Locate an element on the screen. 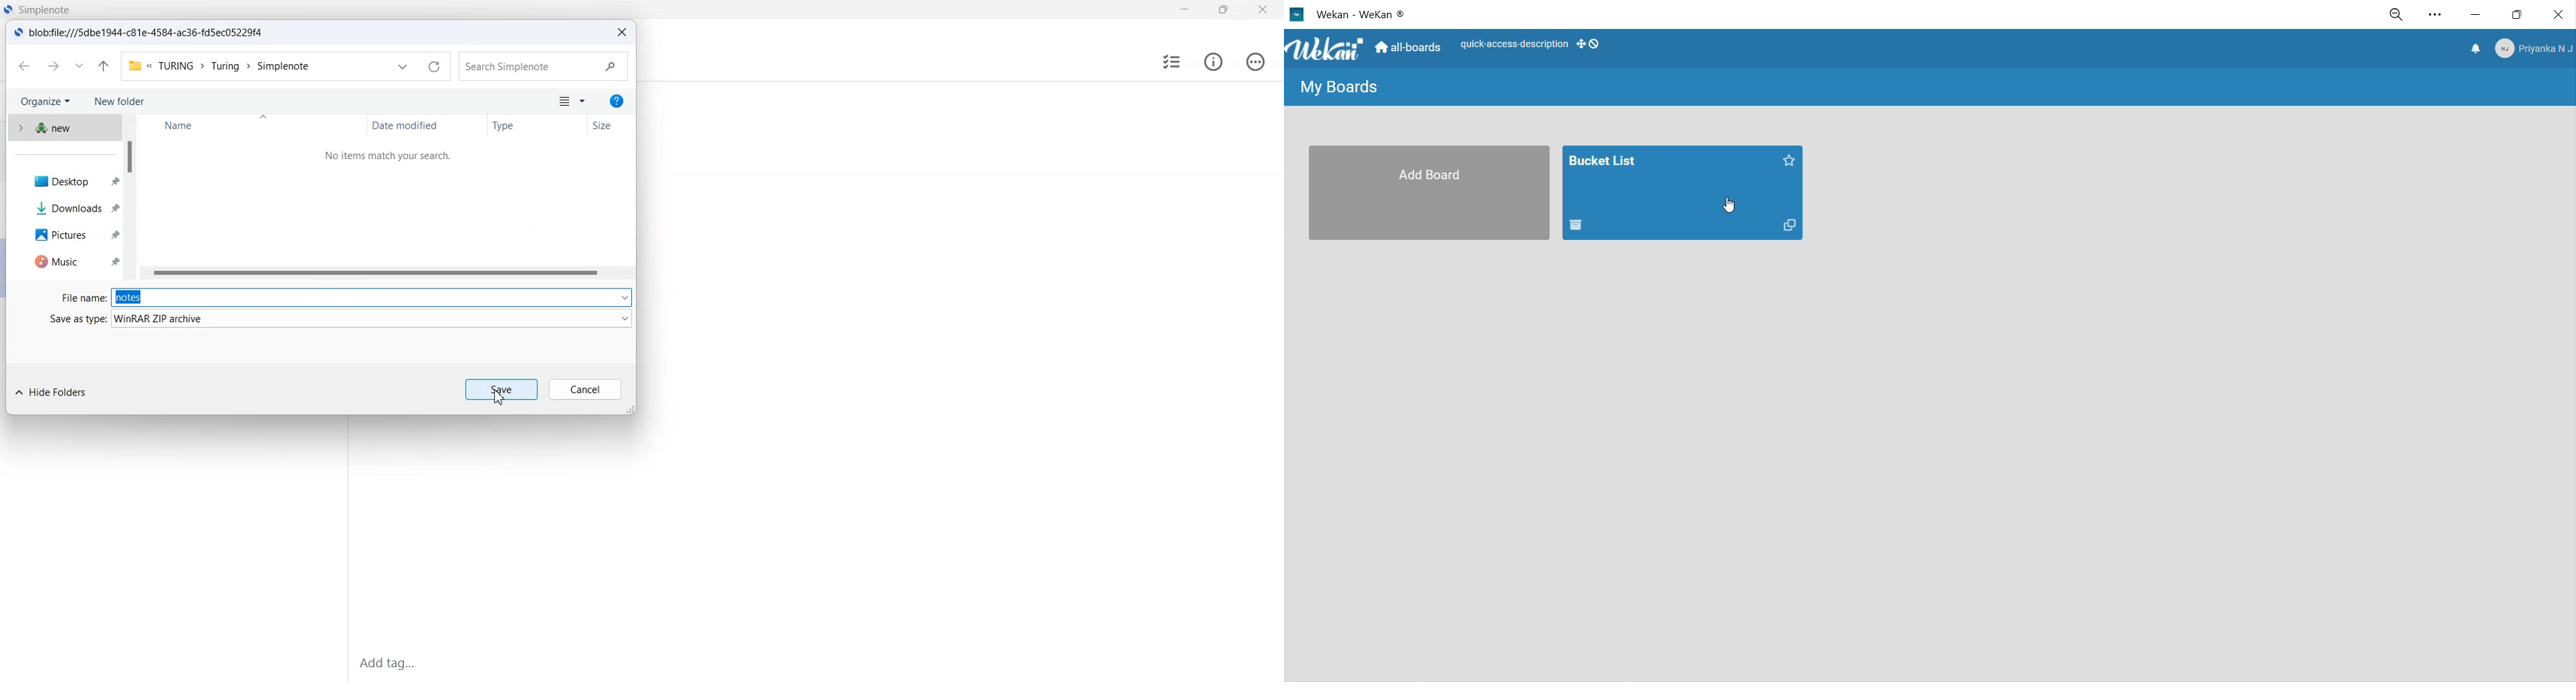 This screenshot has width=2576, height=700. Change your view is located at coordinates (563, 103).